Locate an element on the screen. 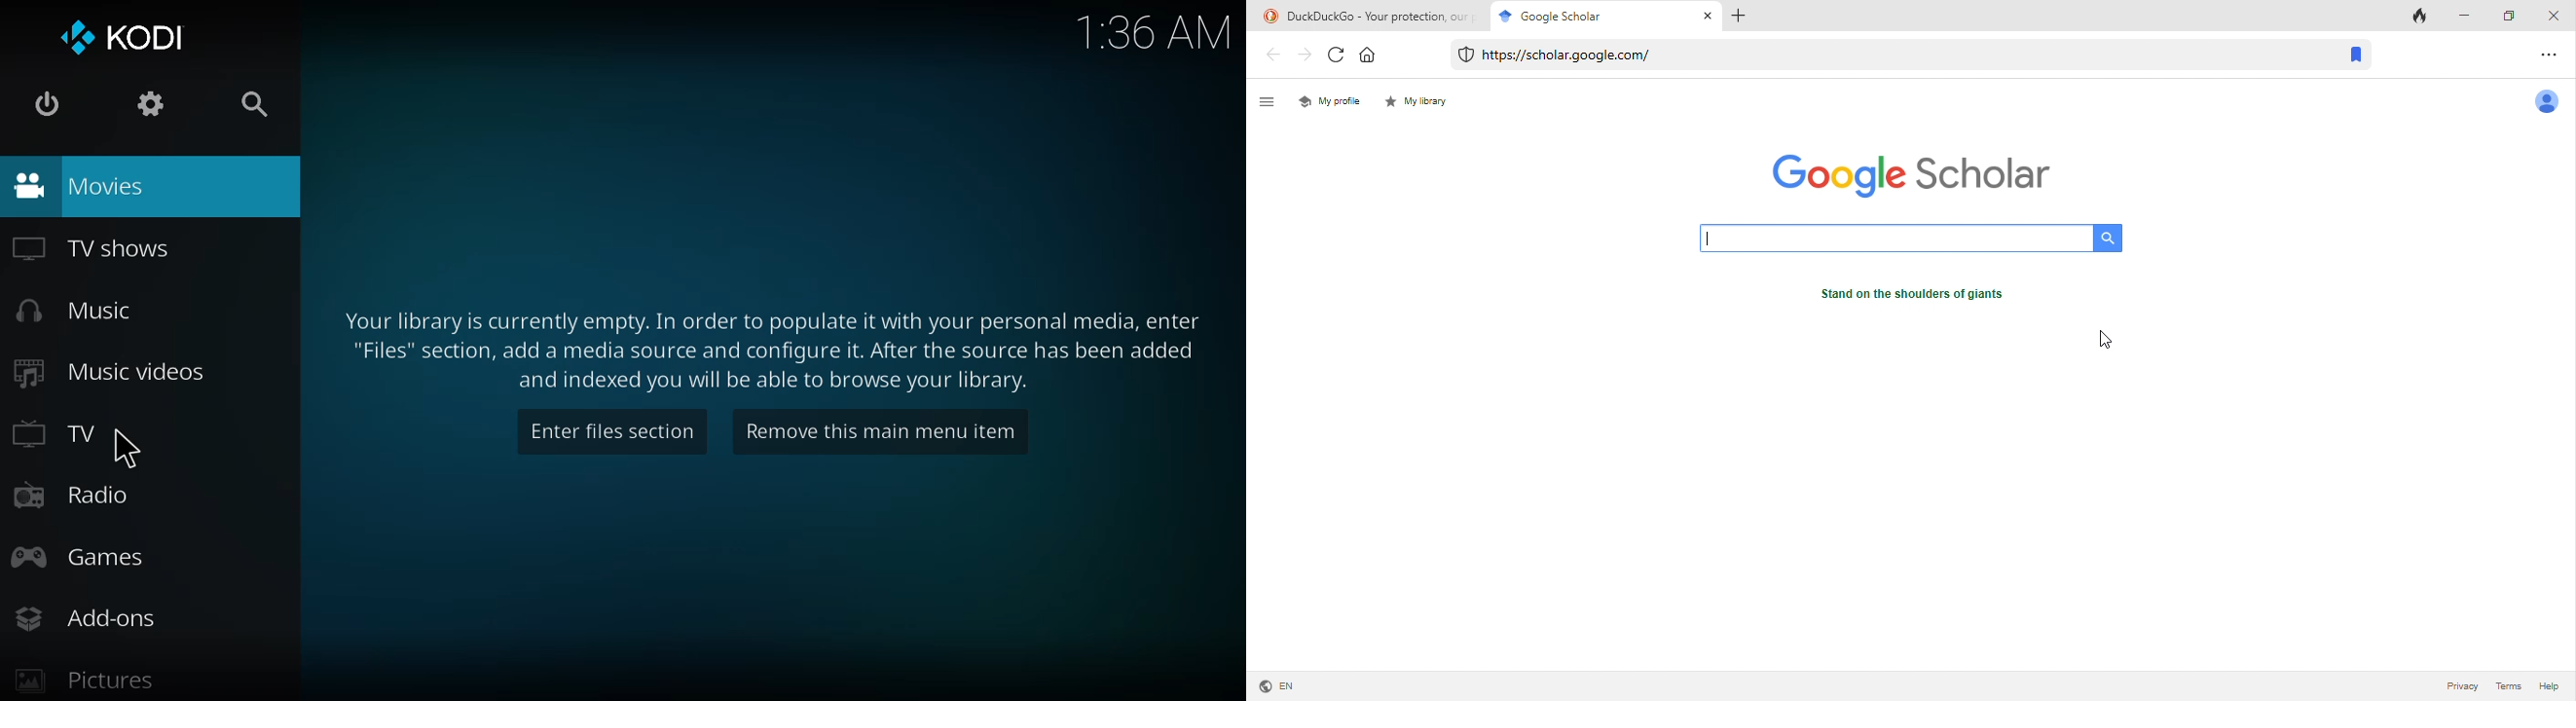 The image size is (2576, 728). add-ons is located at coordinates (84, 616).